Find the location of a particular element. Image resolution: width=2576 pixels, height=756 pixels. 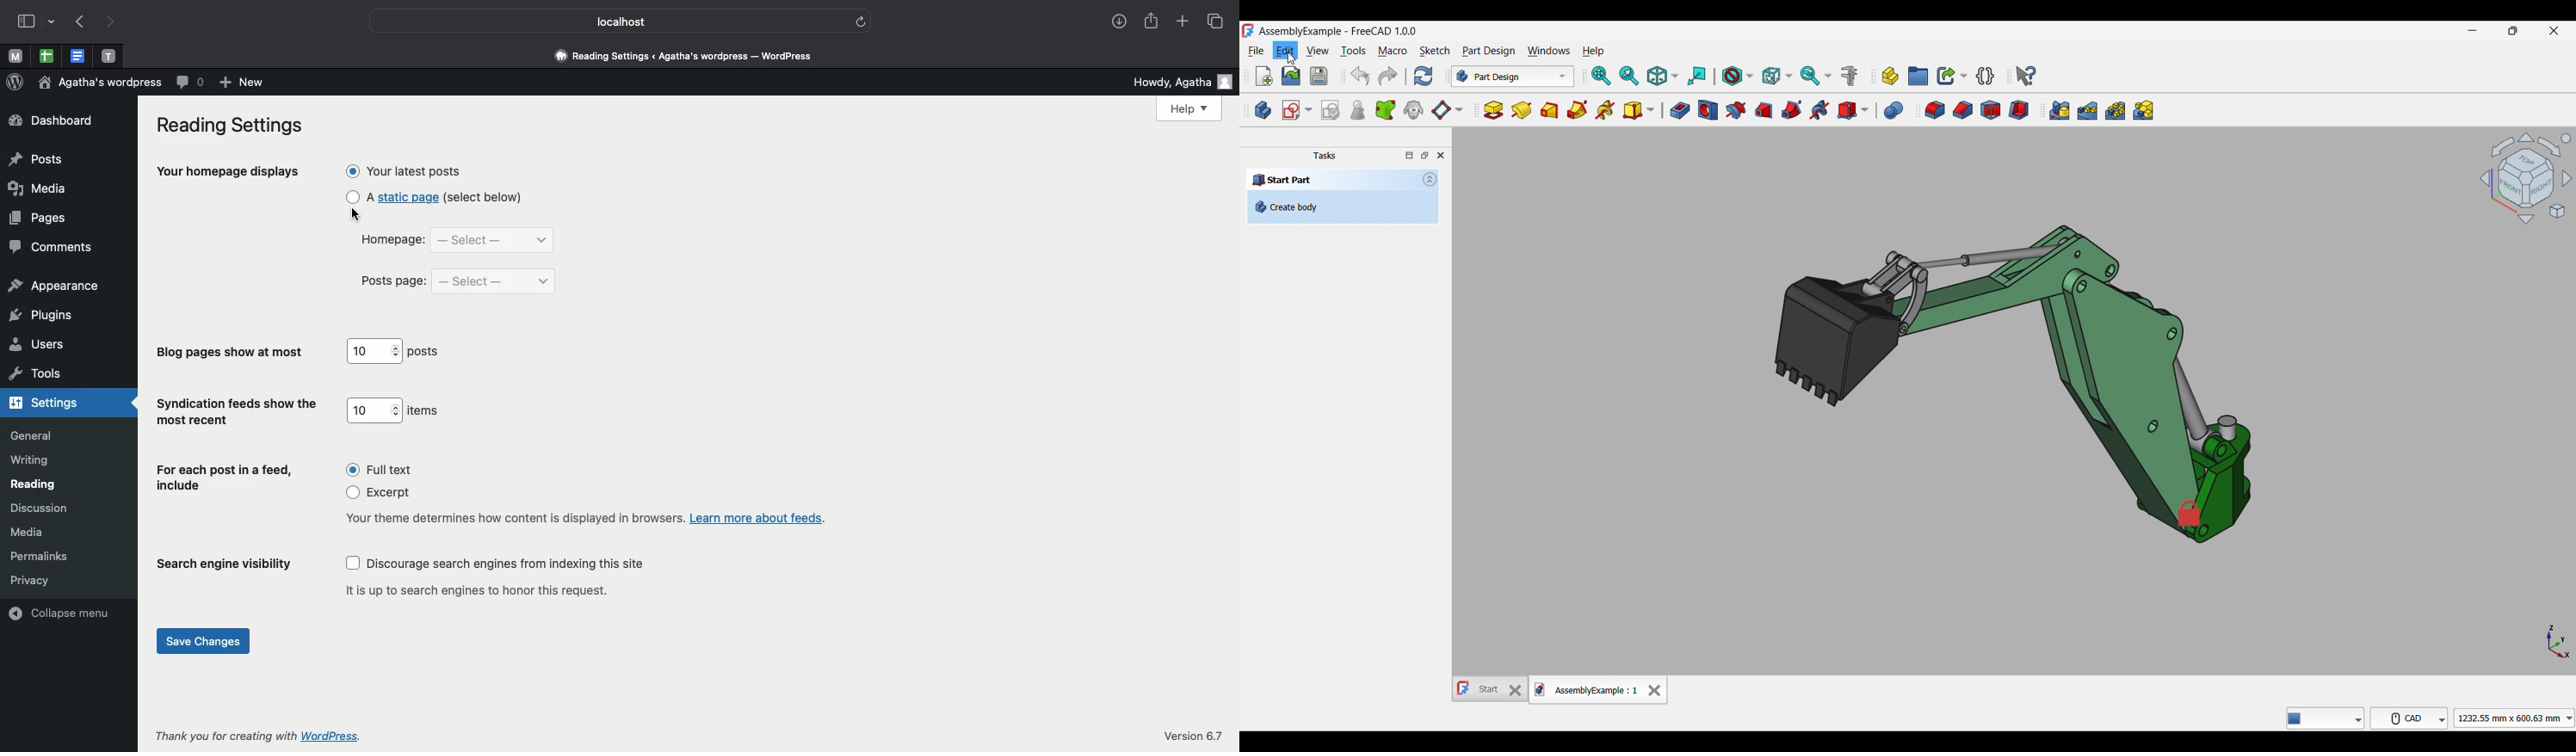

File menu is located at coordinates (1256, 51).